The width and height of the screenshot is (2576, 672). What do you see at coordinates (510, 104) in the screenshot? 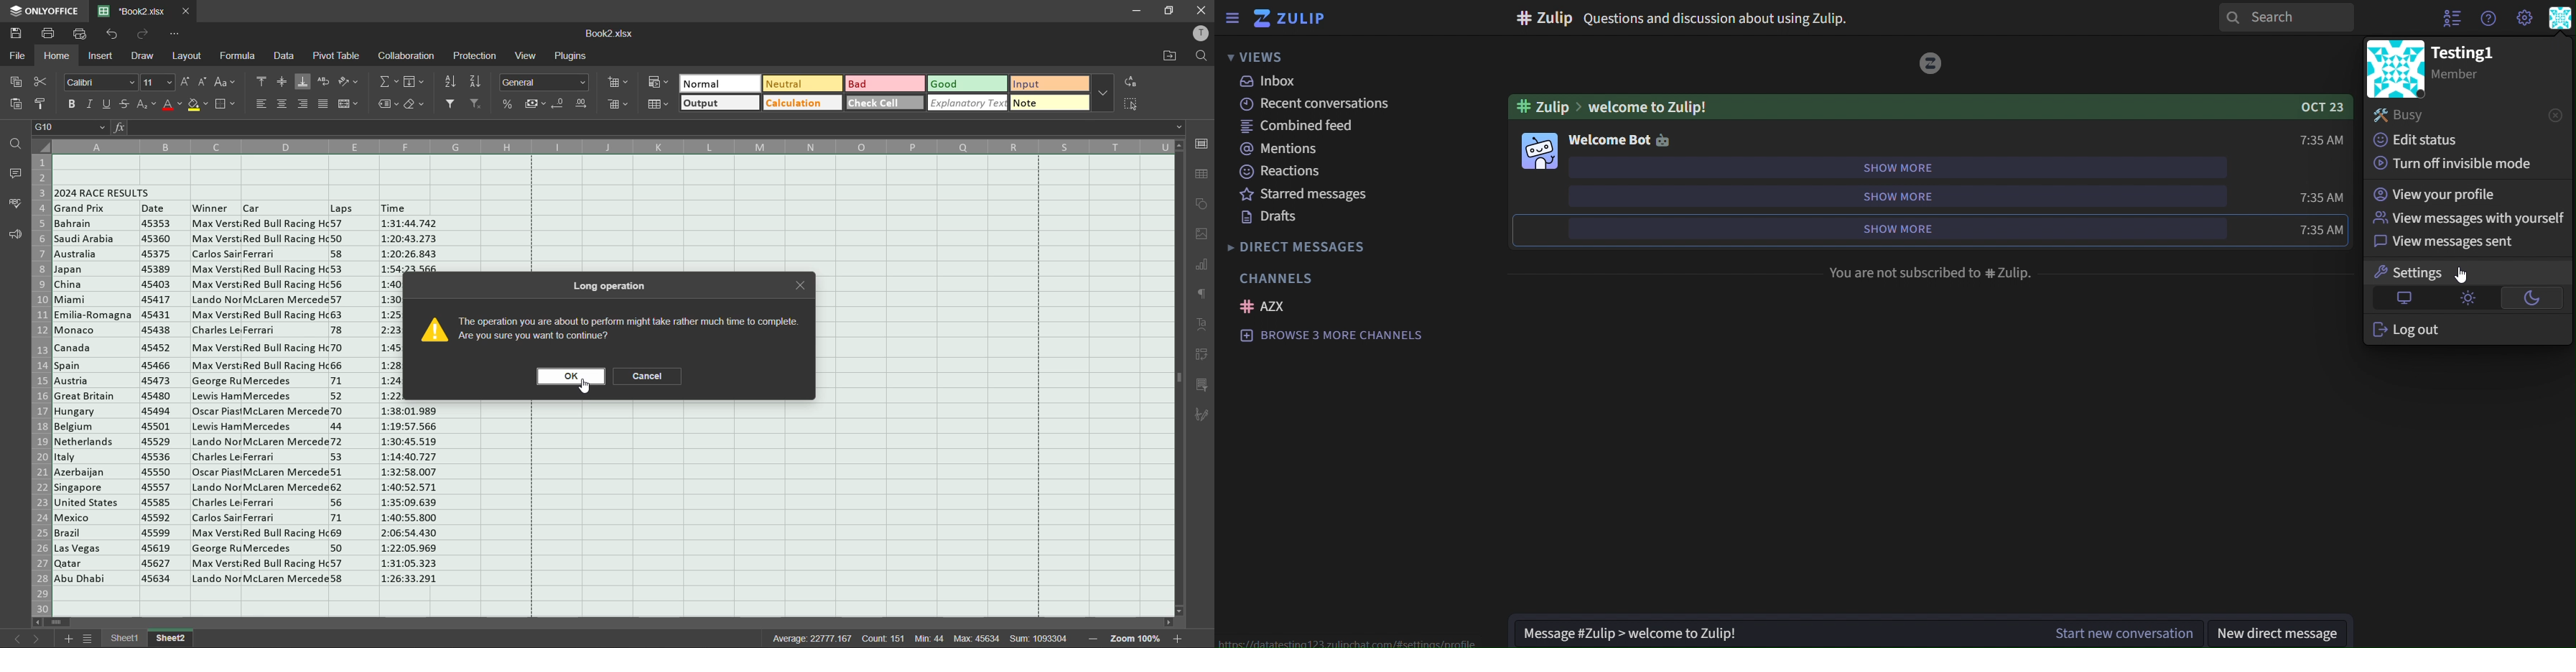
I see `percent` at bounding box center [510, 104].